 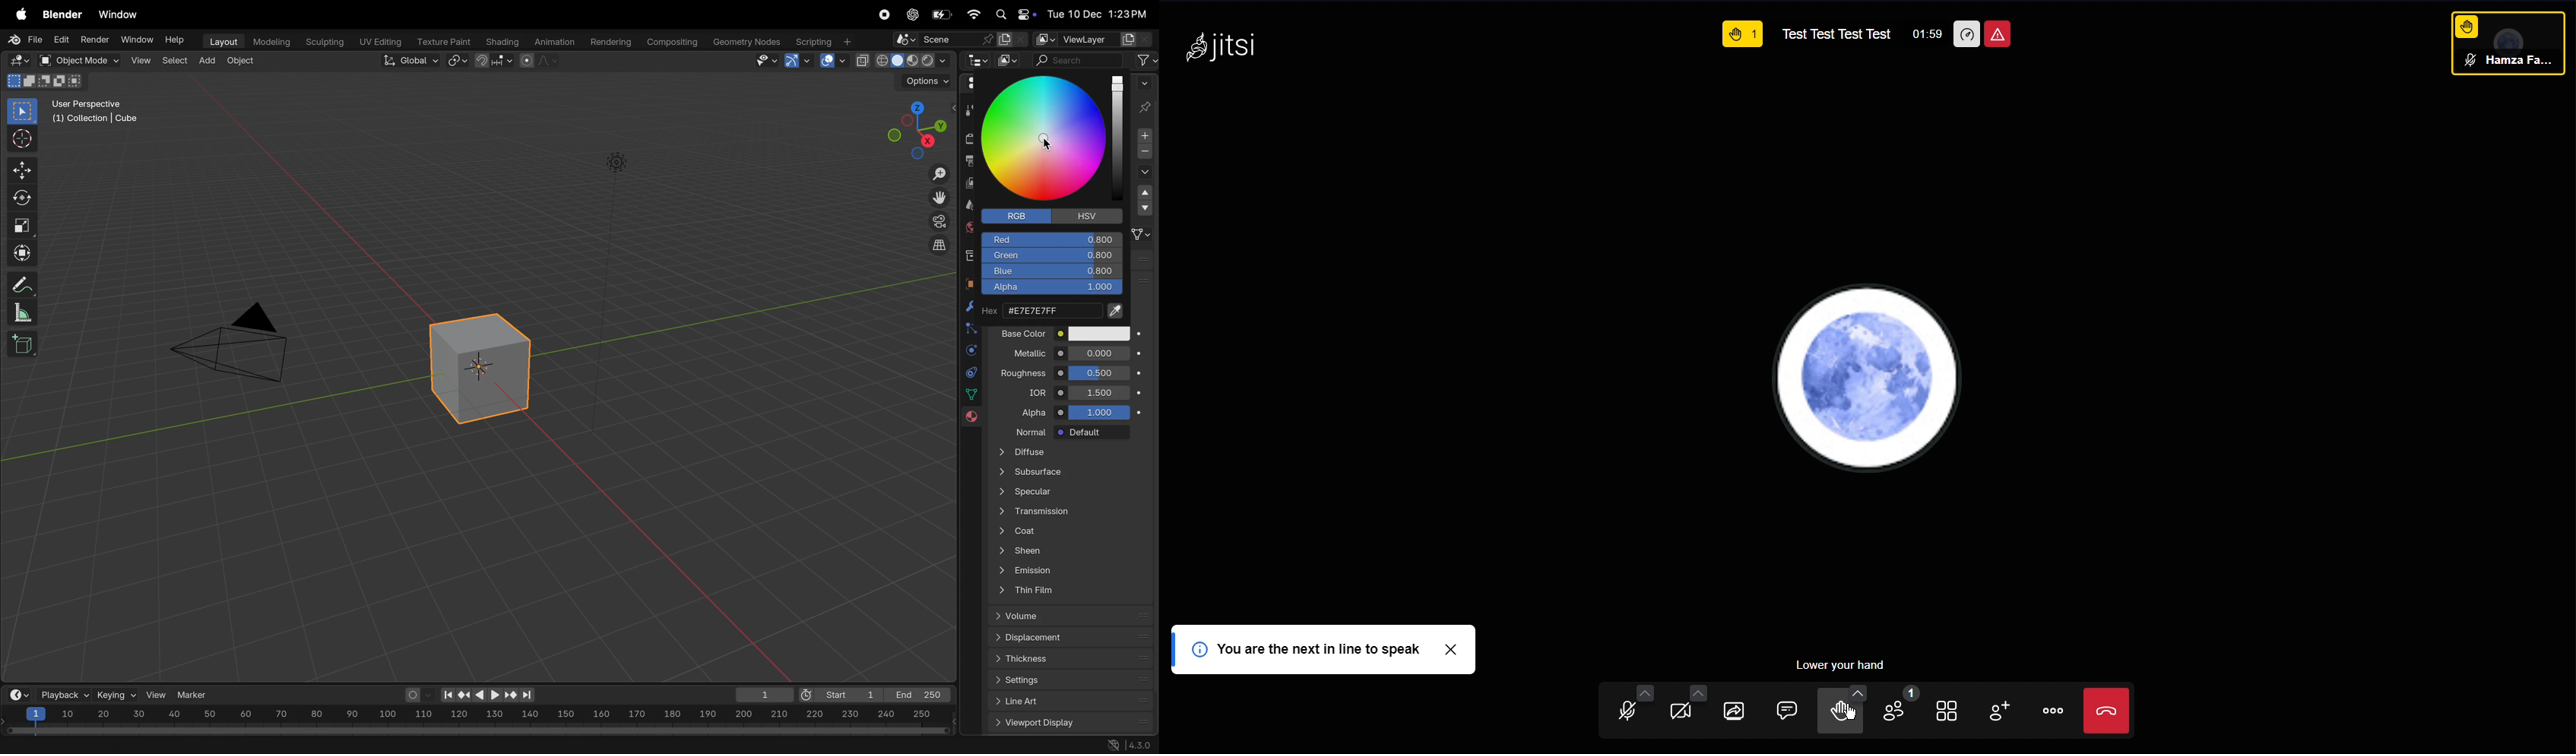 What do you see at coordinates (417, 695) in the screenshot?
I see `auto keying` at bounding box center [417, 695].